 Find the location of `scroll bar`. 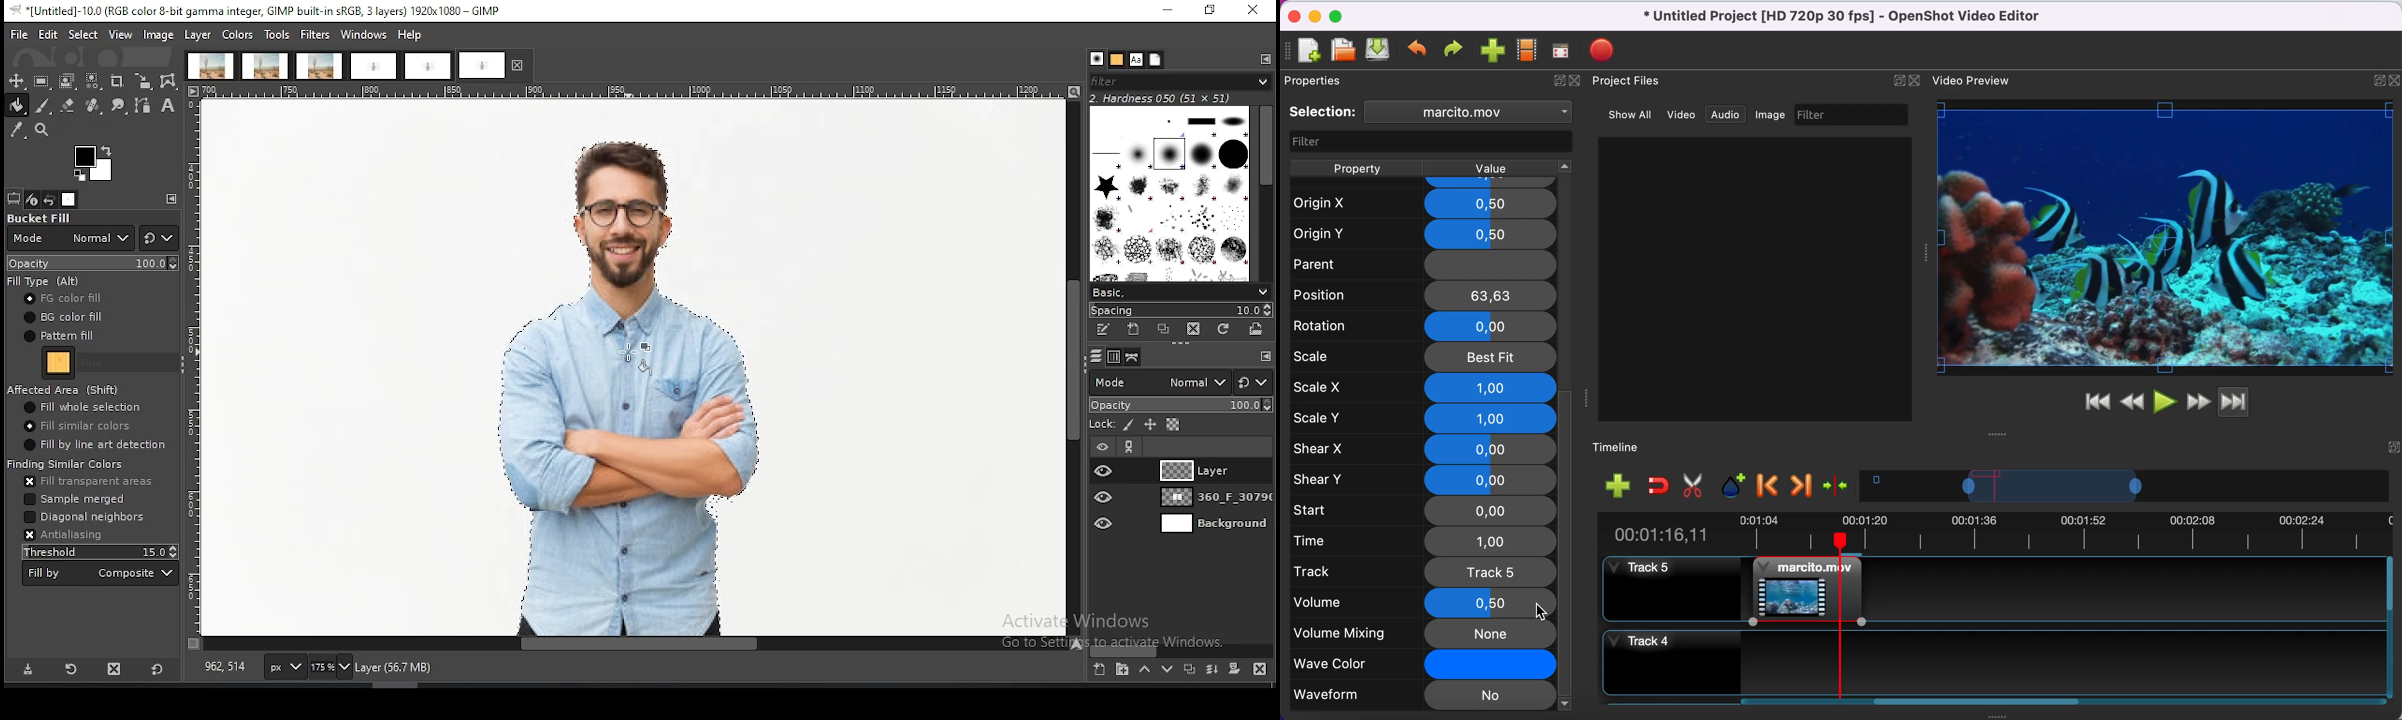

scroll bar is located at coordinates (1986, 705).